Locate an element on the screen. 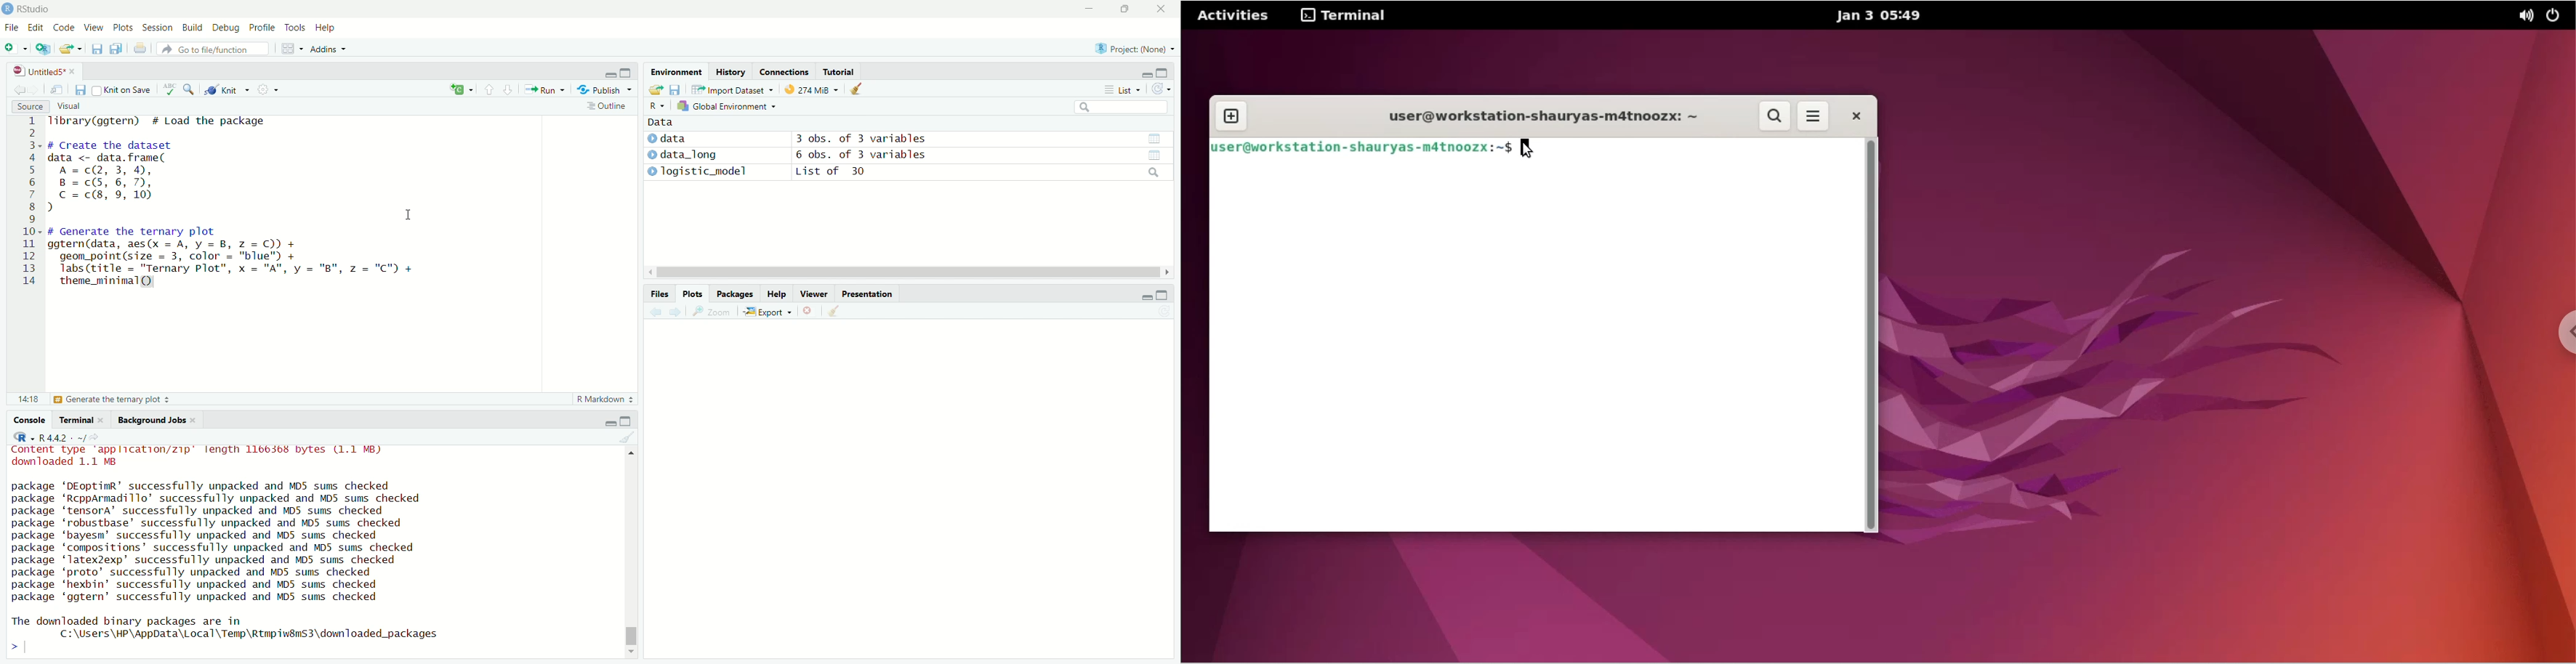  ) data 3 obs. of 3 variables
) data_Tong 6 obs. of 3 variables
) Togistic_model List of 30 is located at coordinates (834, 159).